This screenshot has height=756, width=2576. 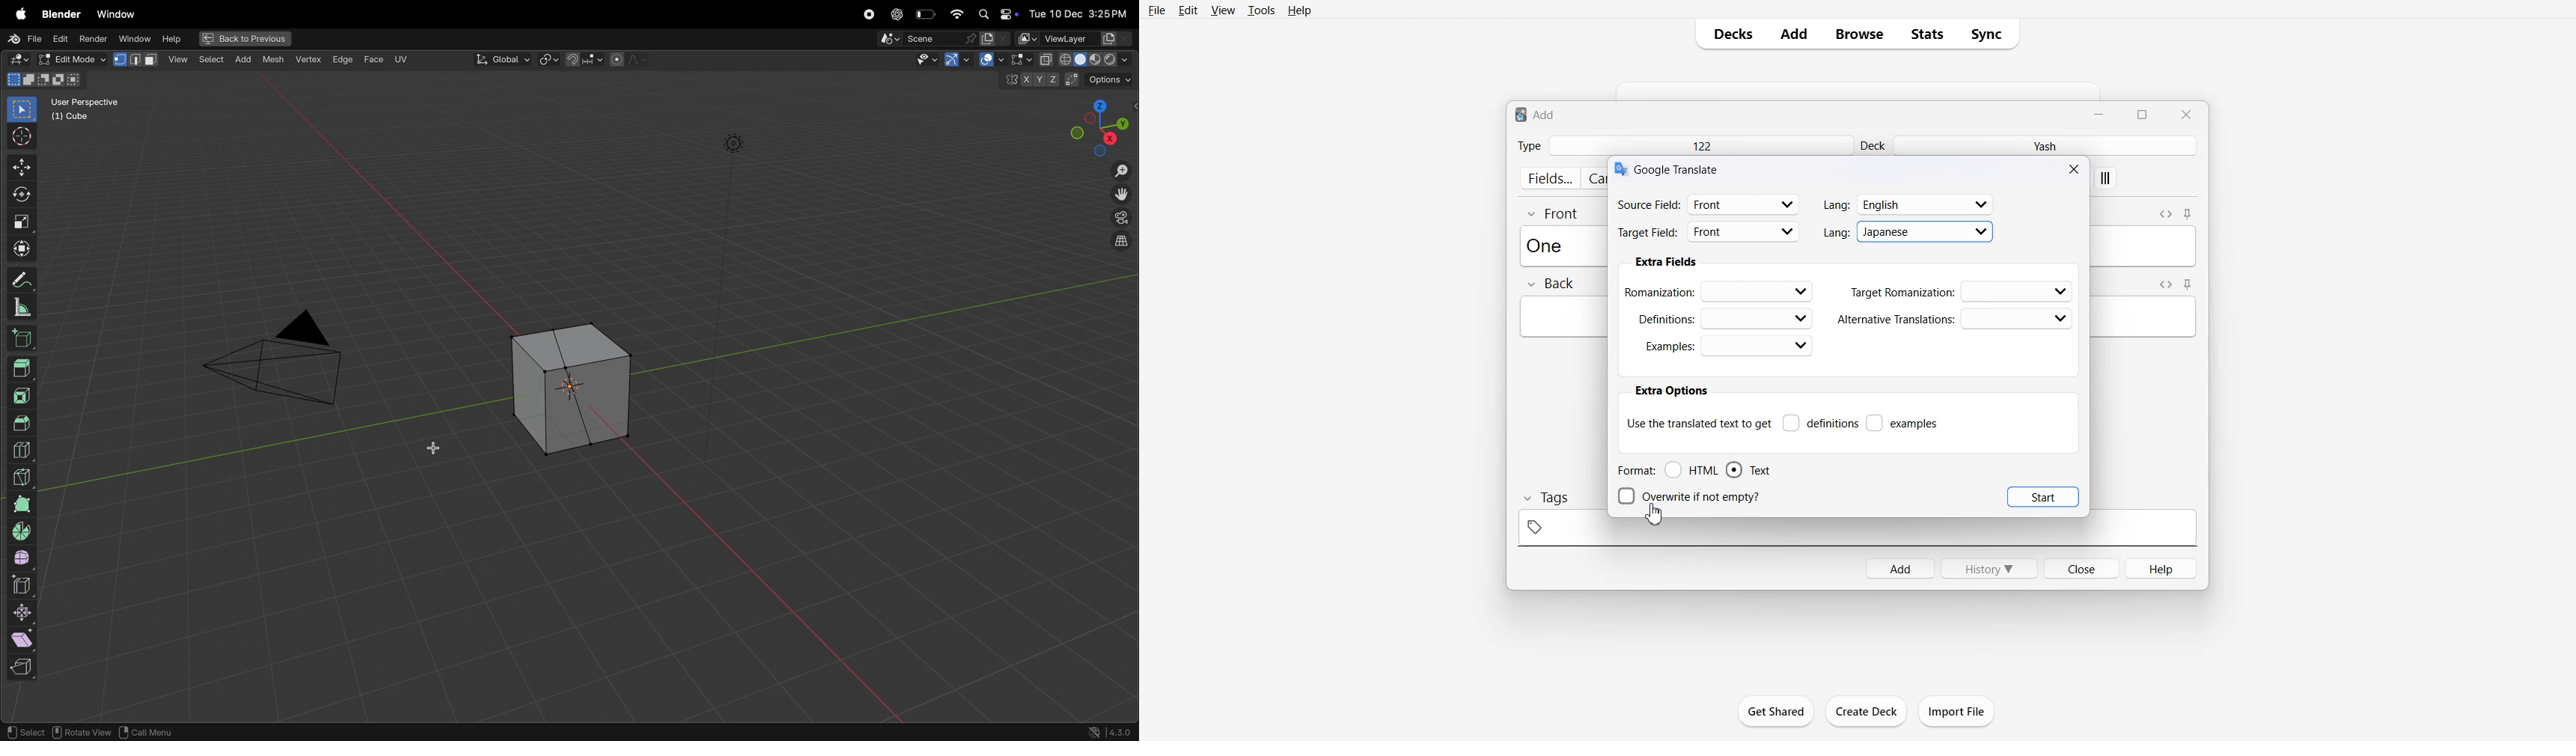 I want to click on Language, so click(x=1908, y=231).